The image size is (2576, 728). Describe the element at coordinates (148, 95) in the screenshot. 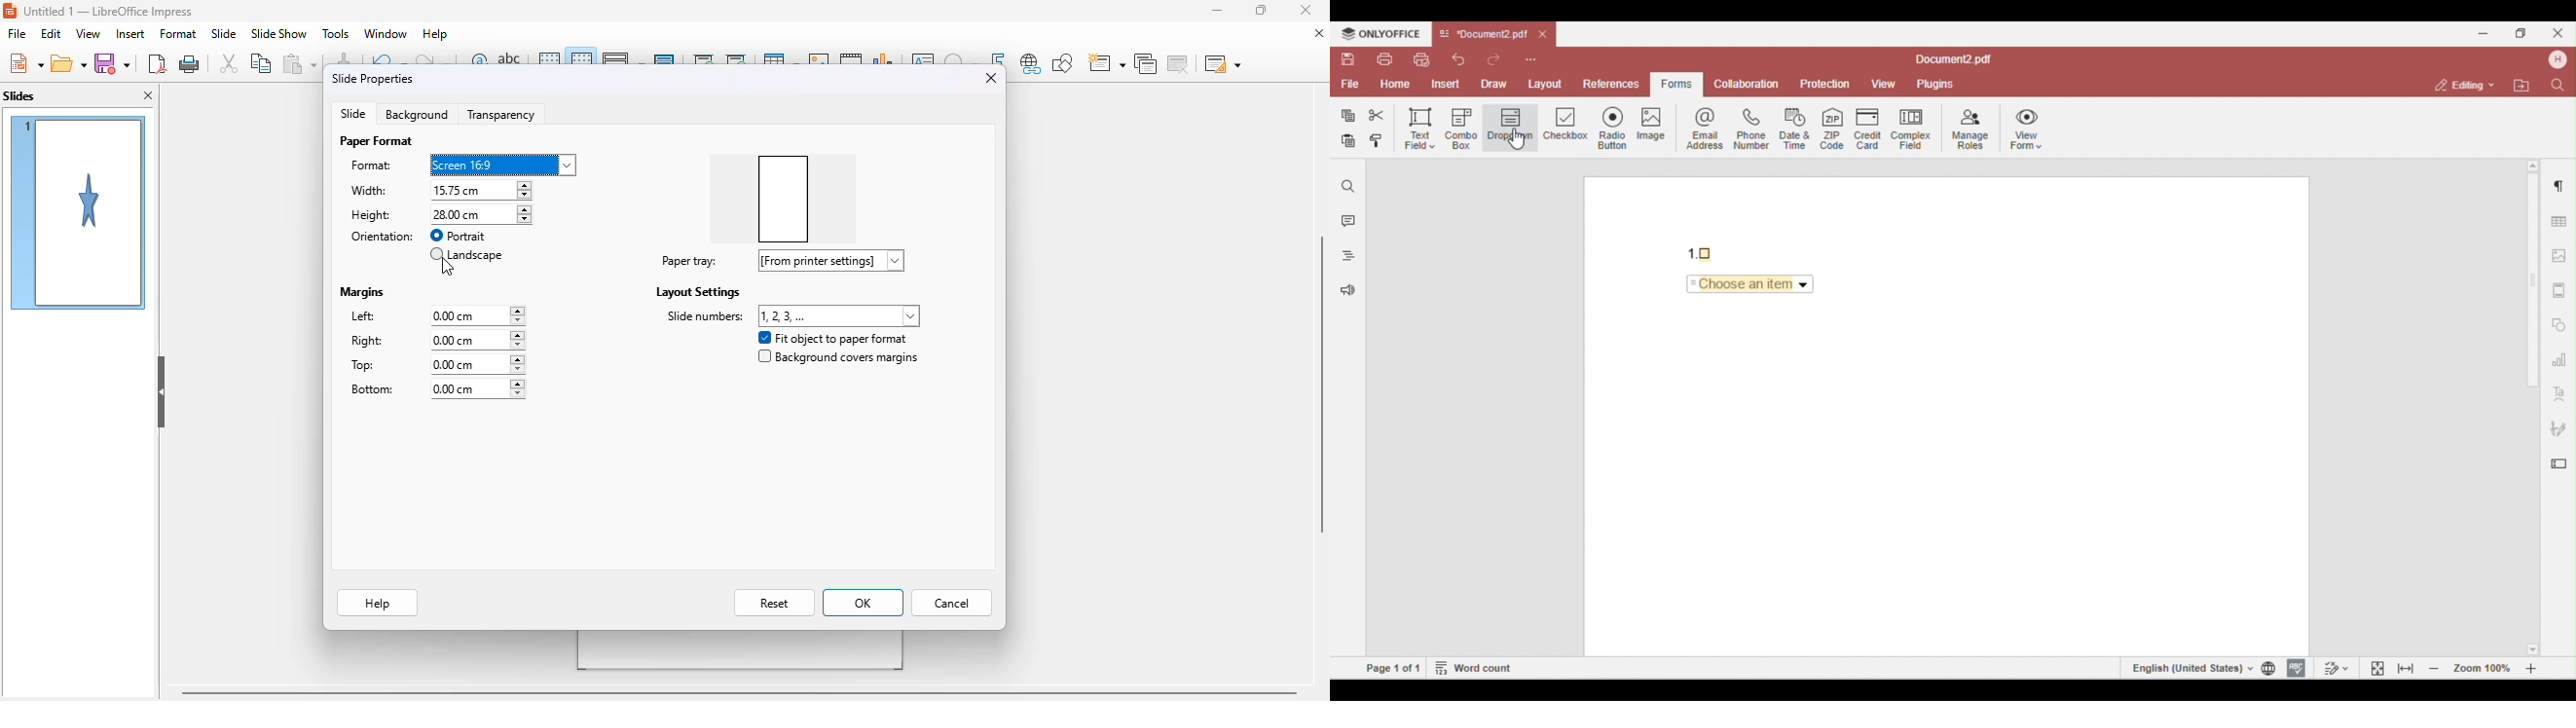

I see `close pane` at that location.